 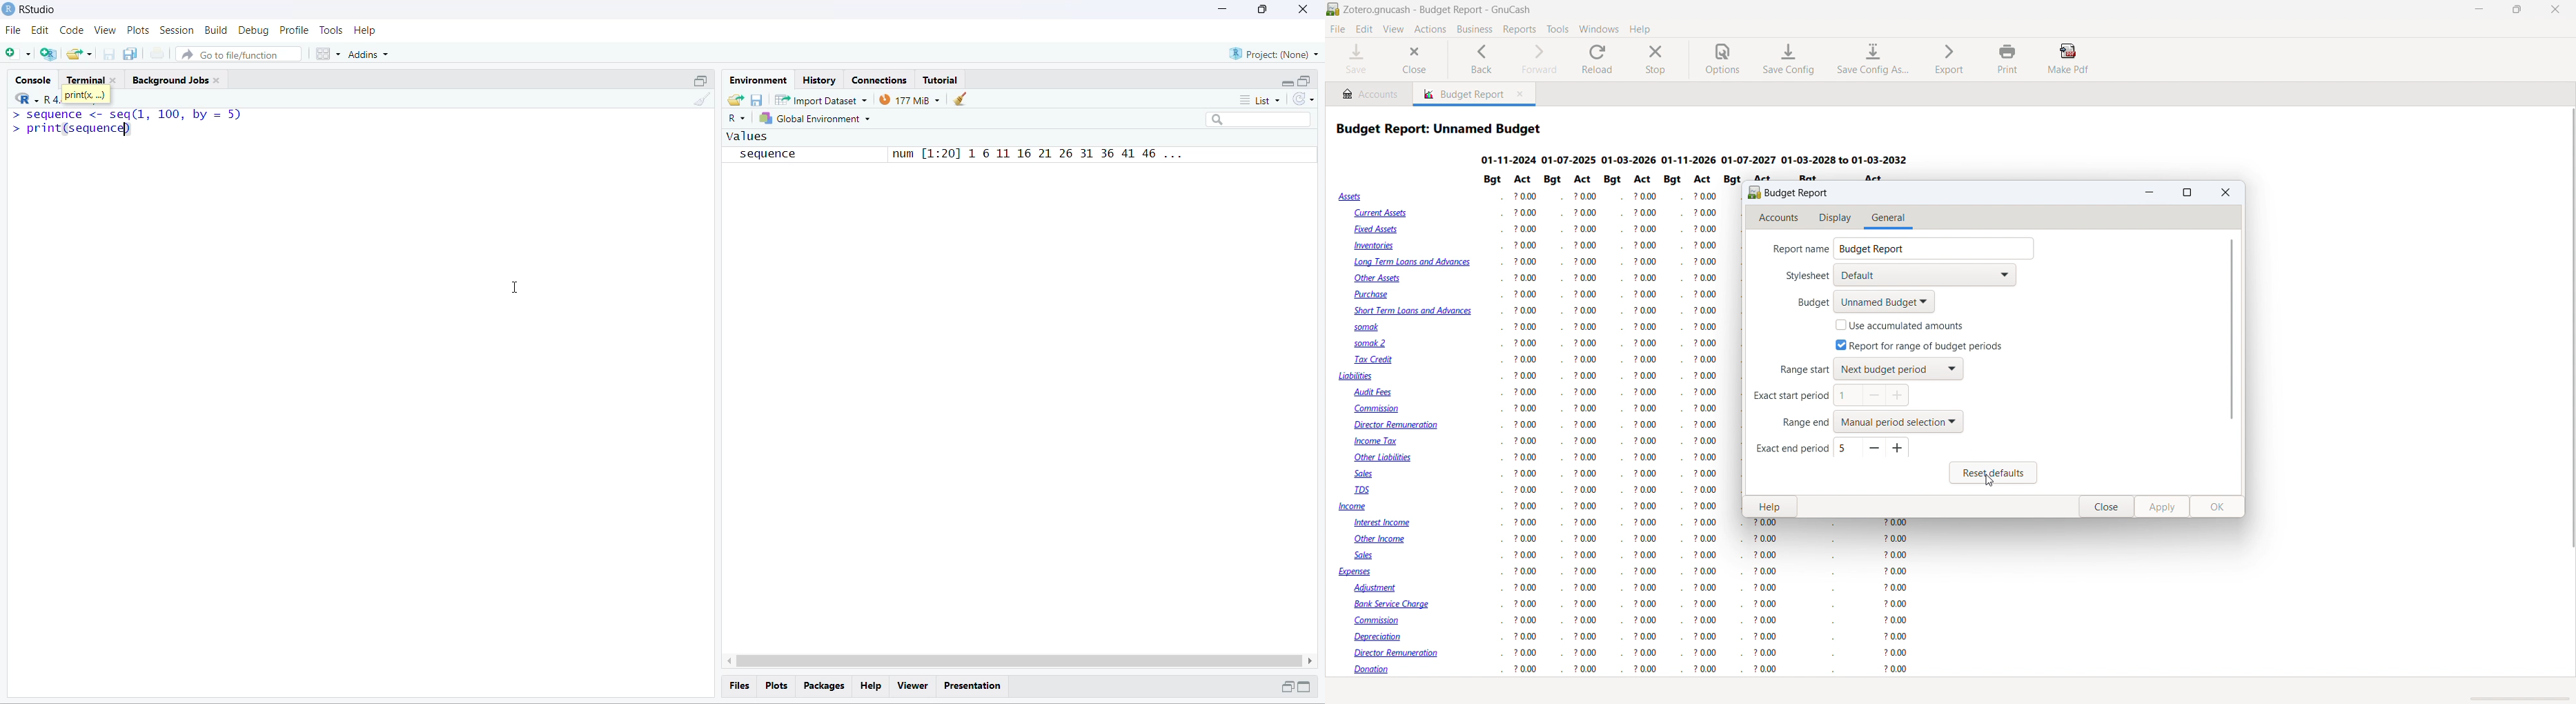 I want to click on export, so click(x=1950, y=58).